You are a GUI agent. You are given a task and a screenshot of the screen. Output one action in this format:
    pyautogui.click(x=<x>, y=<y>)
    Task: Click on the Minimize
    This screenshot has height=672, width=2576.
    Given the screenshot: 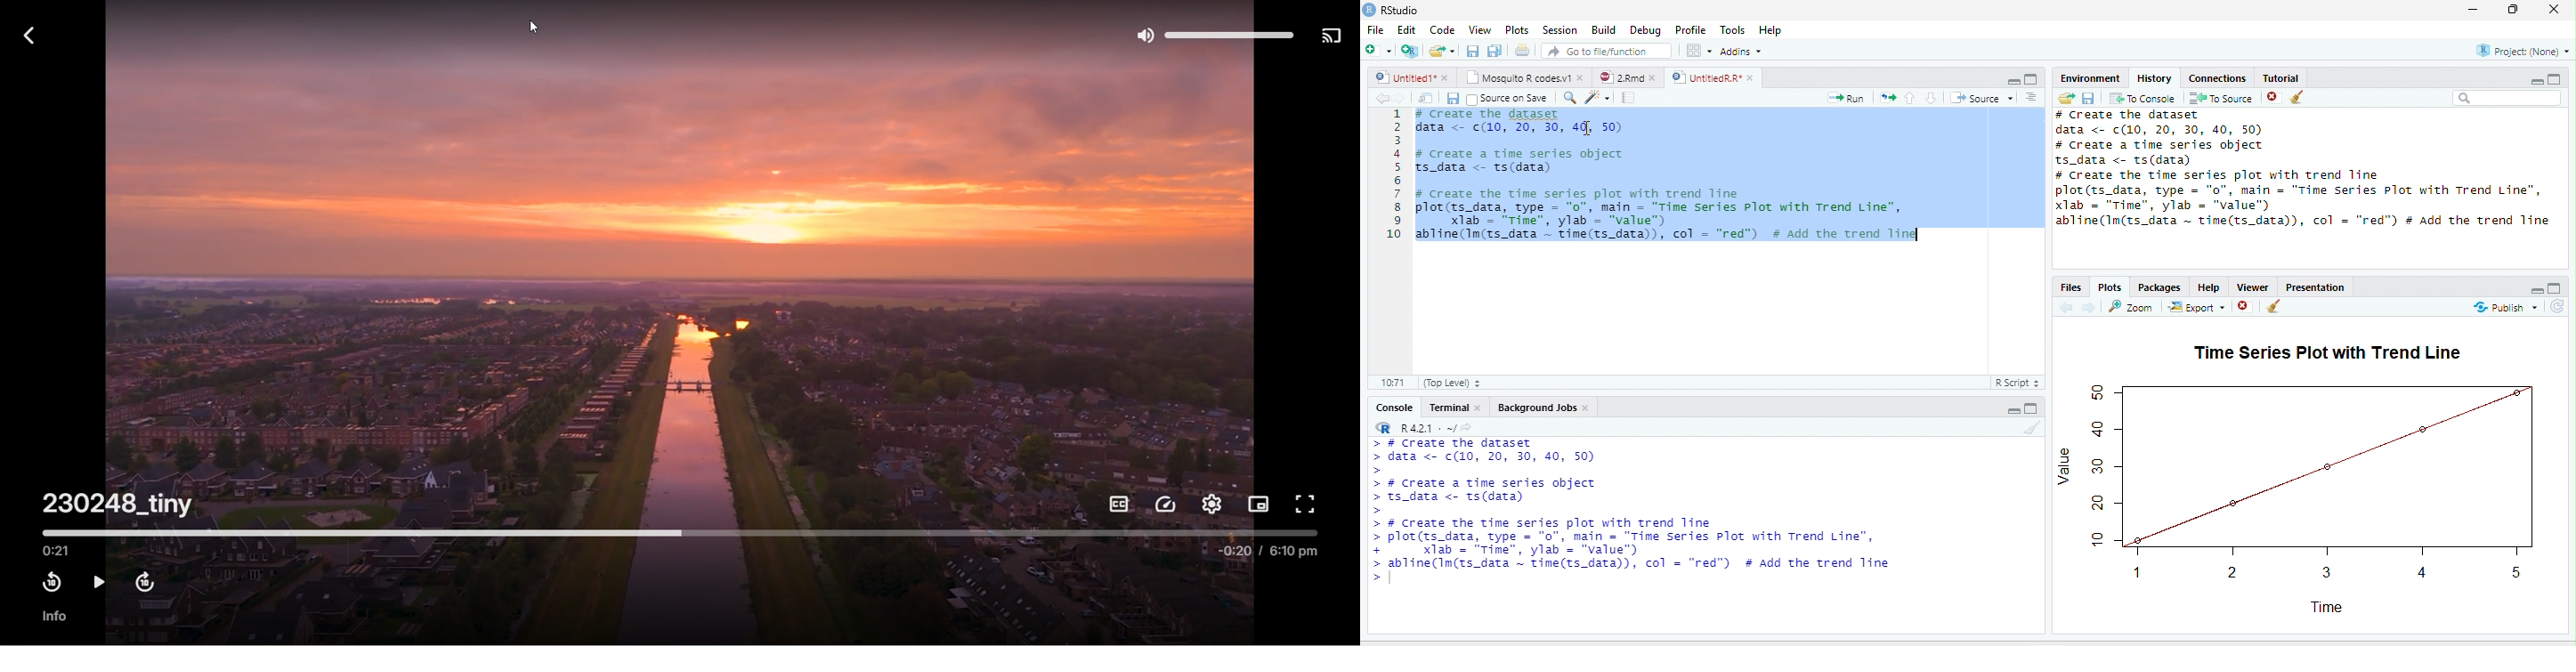 What is the action you would take?
    pyautogui.click(x=2012, y=411)
    